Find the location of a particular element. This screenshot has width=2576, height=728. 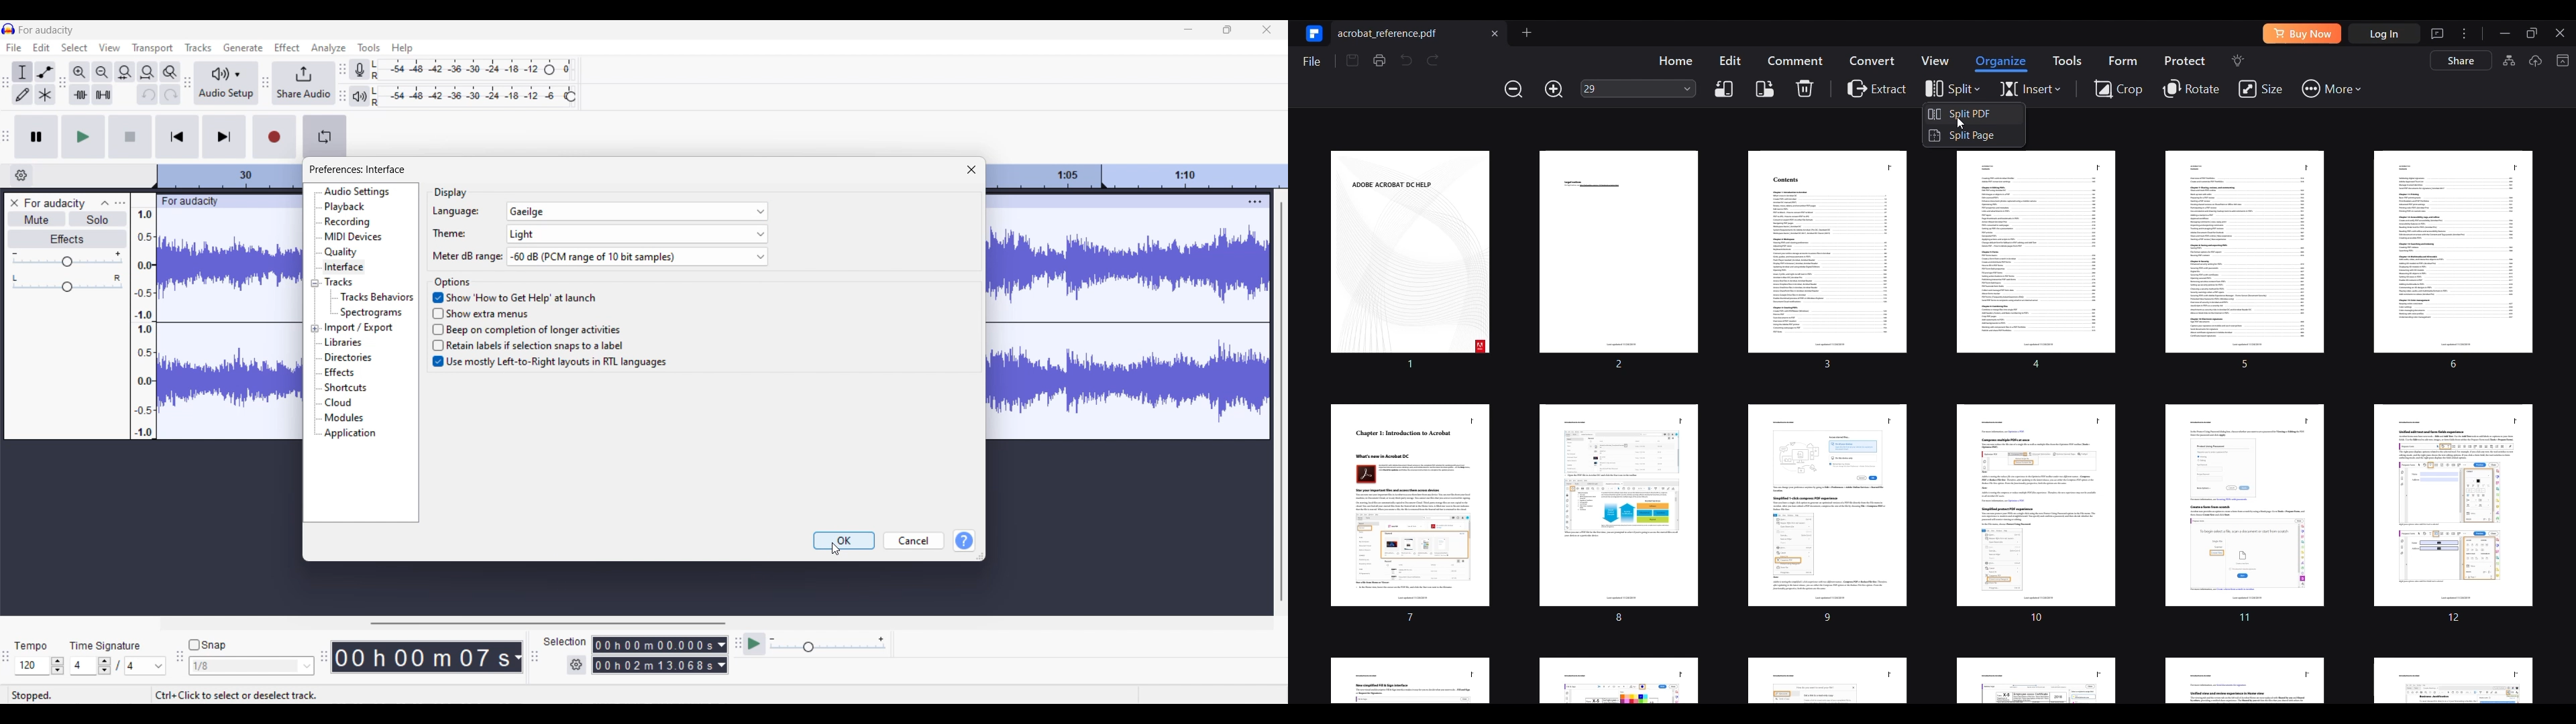

Edit menu is located at coordinates (41, 47).